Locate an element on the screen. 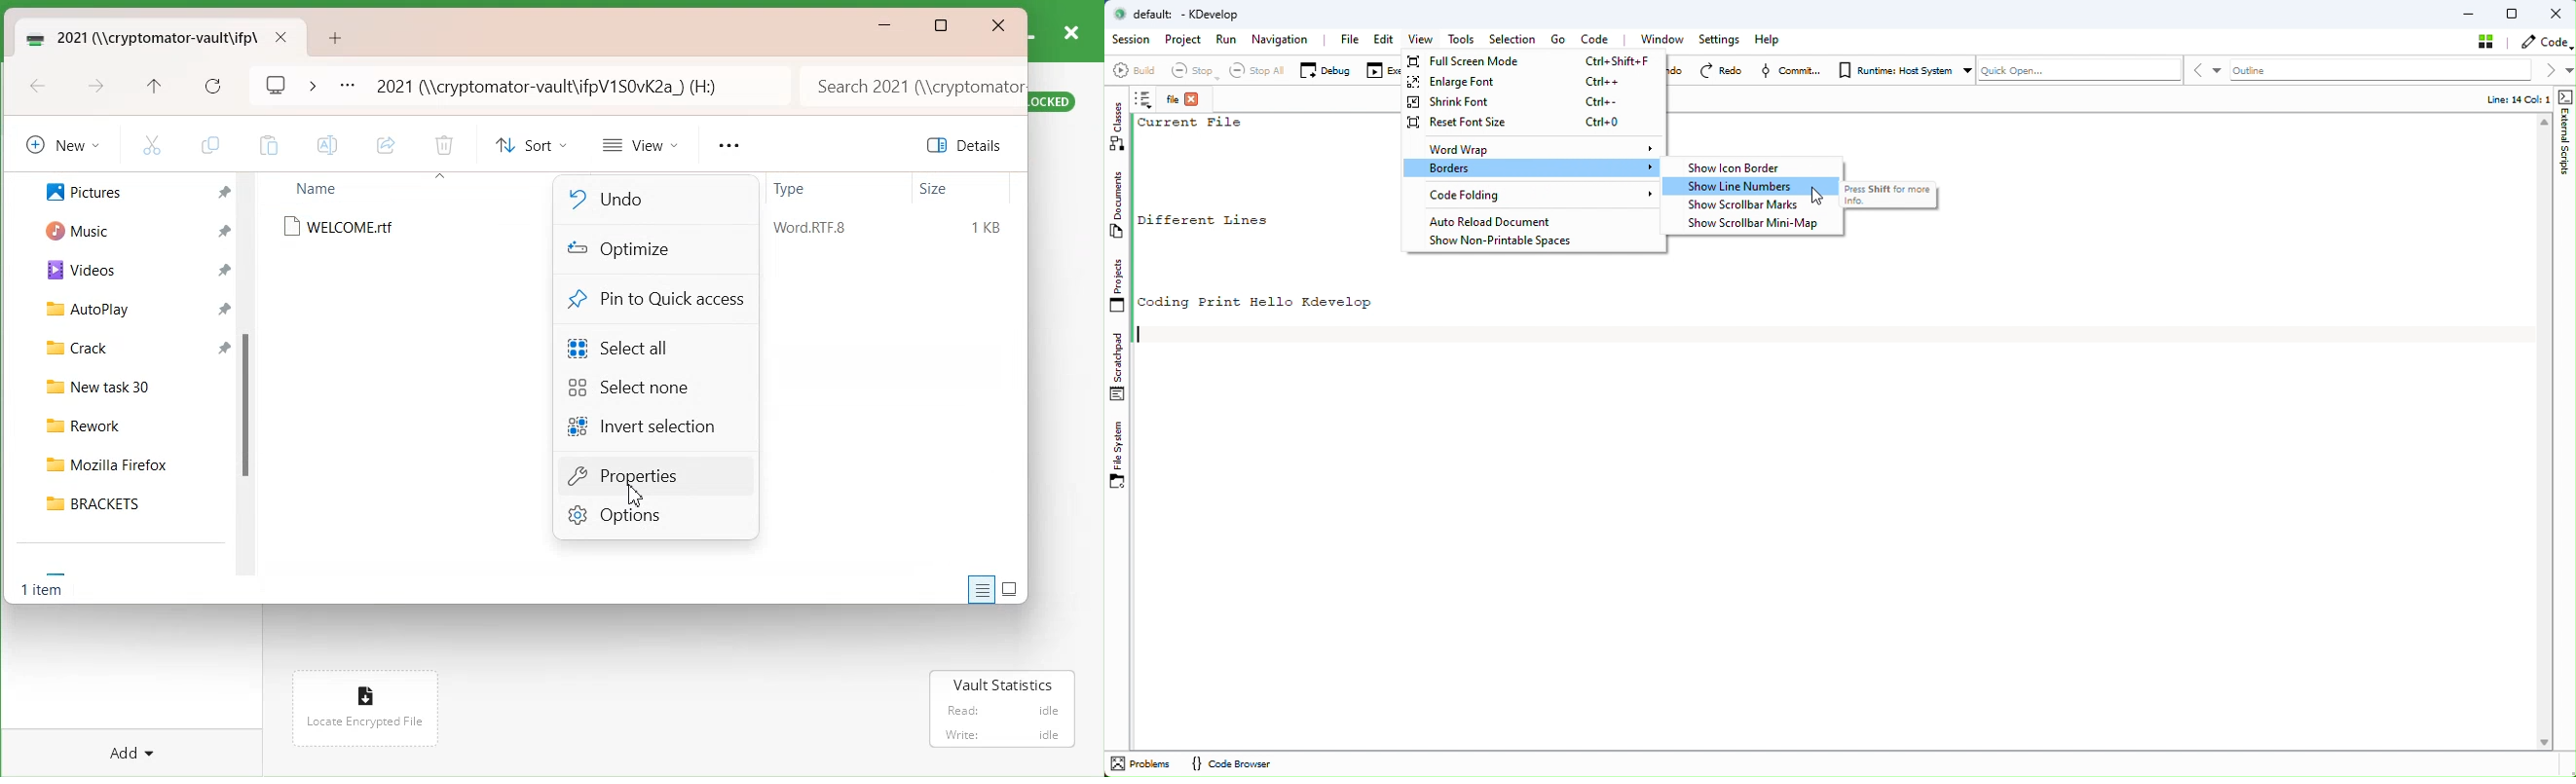 Image resolution: width=2576 pixels, height=784 pixels. Go is located at coordinates (1556, 40).